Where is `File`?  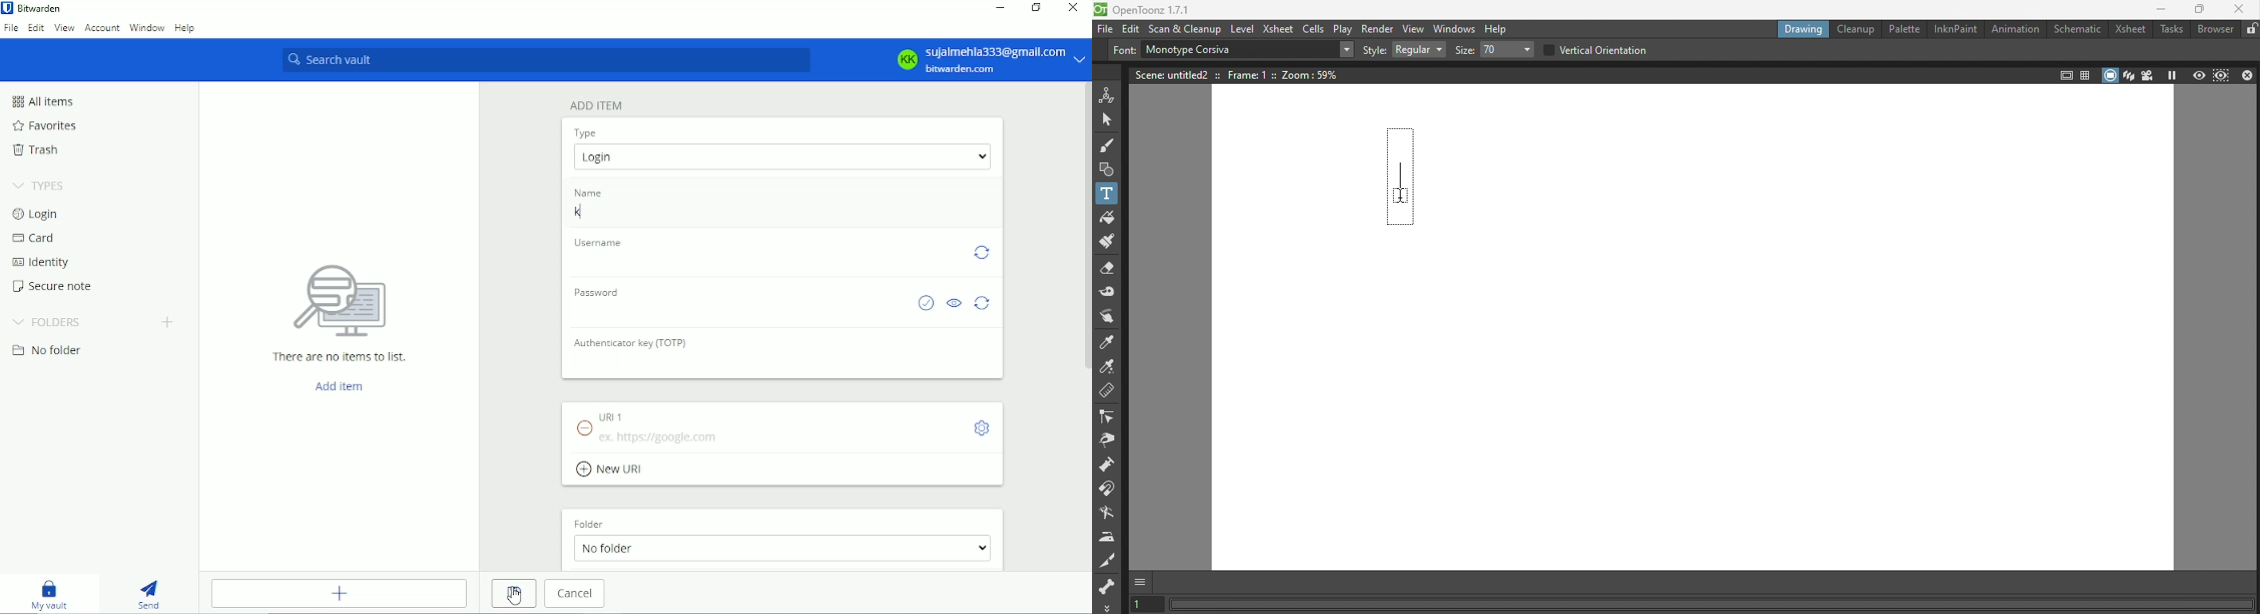
File is located at coordinates (11, 29).